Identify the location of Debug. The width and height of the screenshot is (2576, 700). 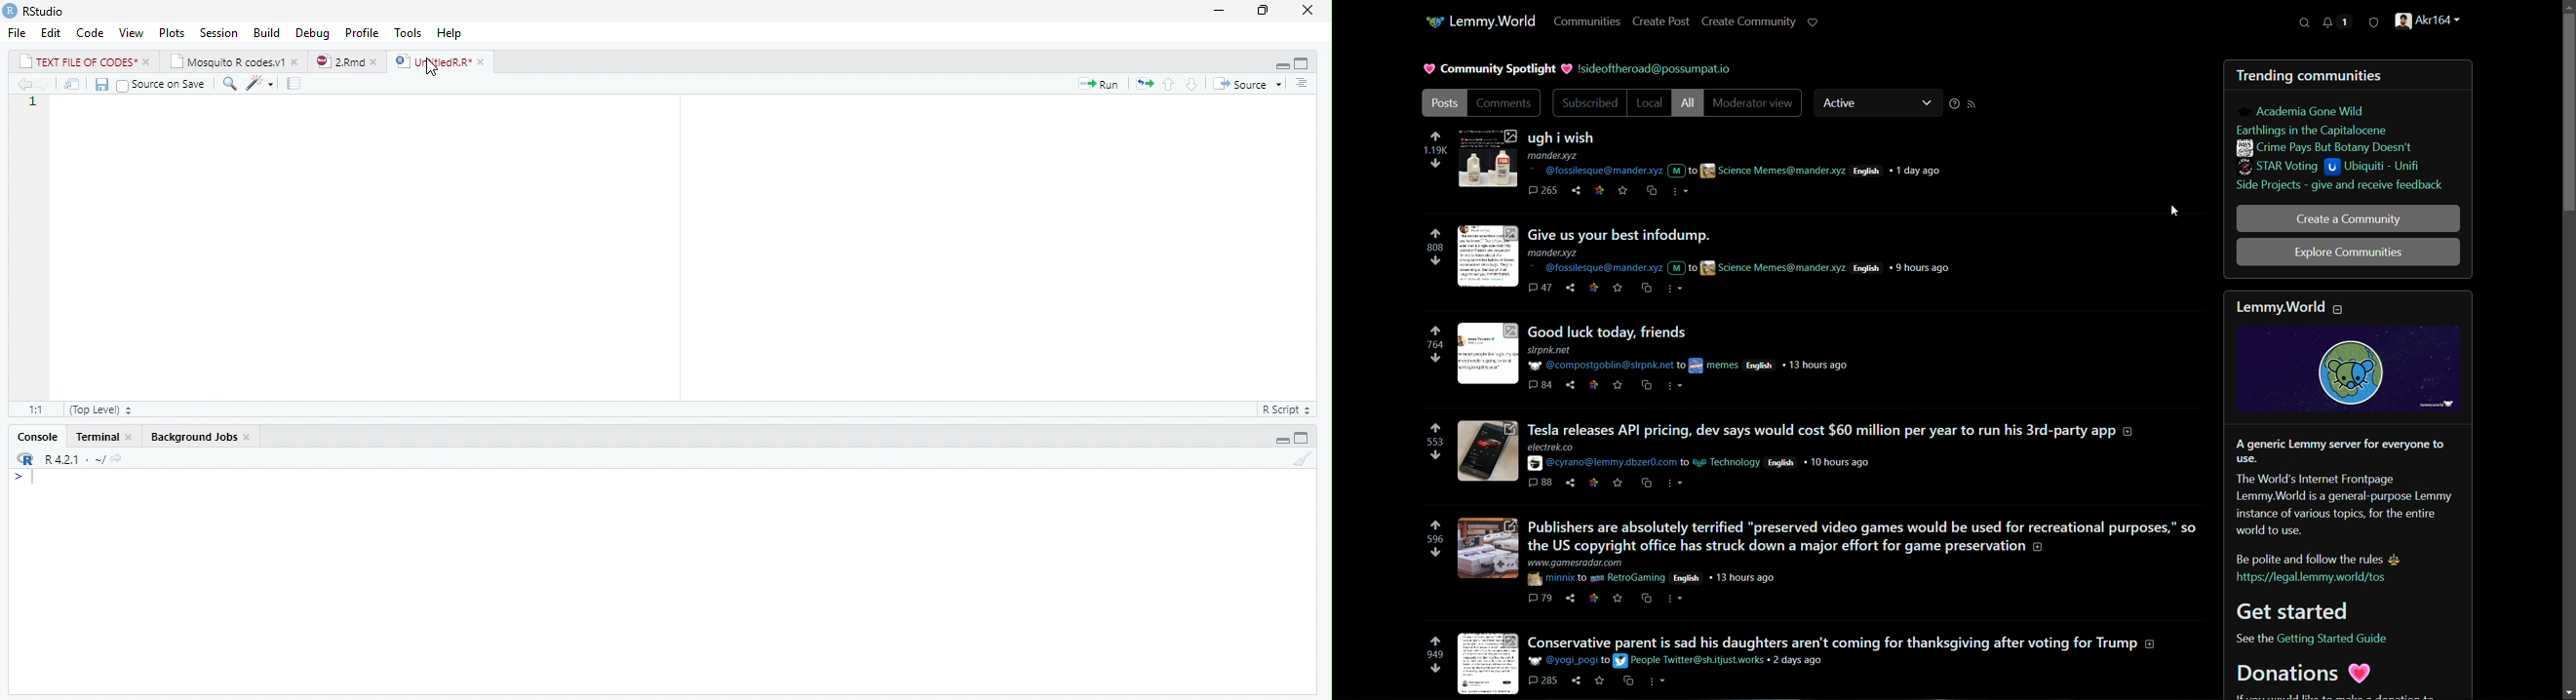
(313, 32).